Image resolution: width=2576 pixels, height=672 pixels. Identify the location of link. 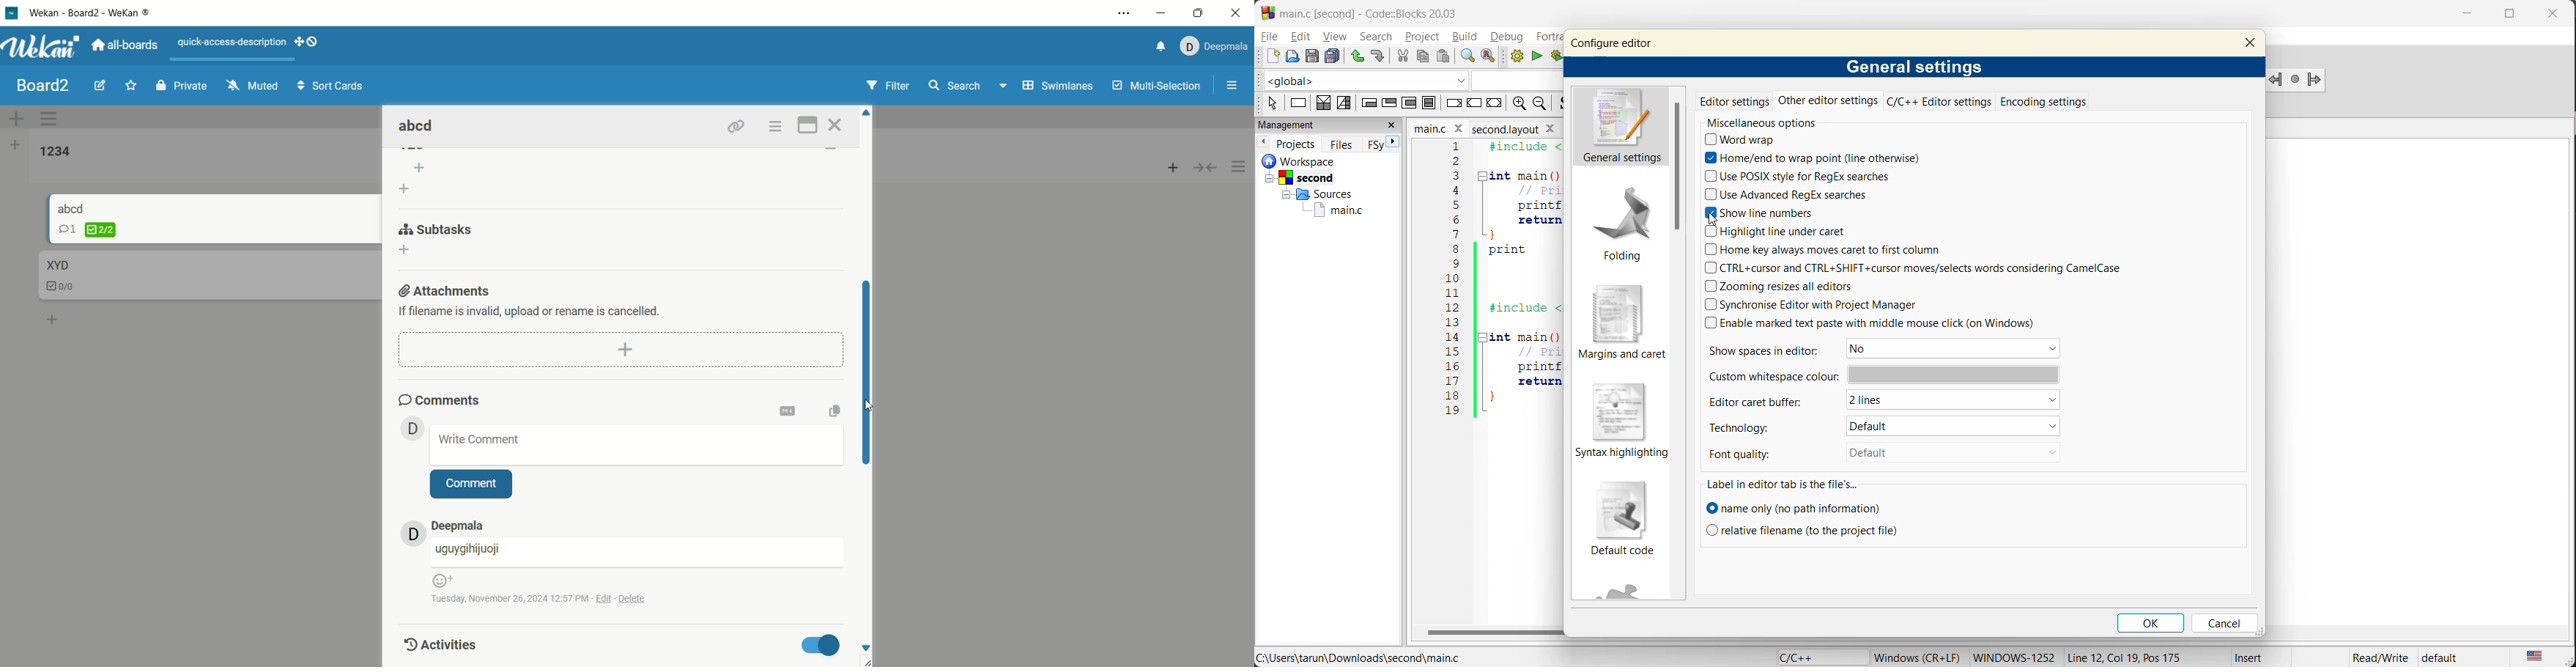
(737, 126).